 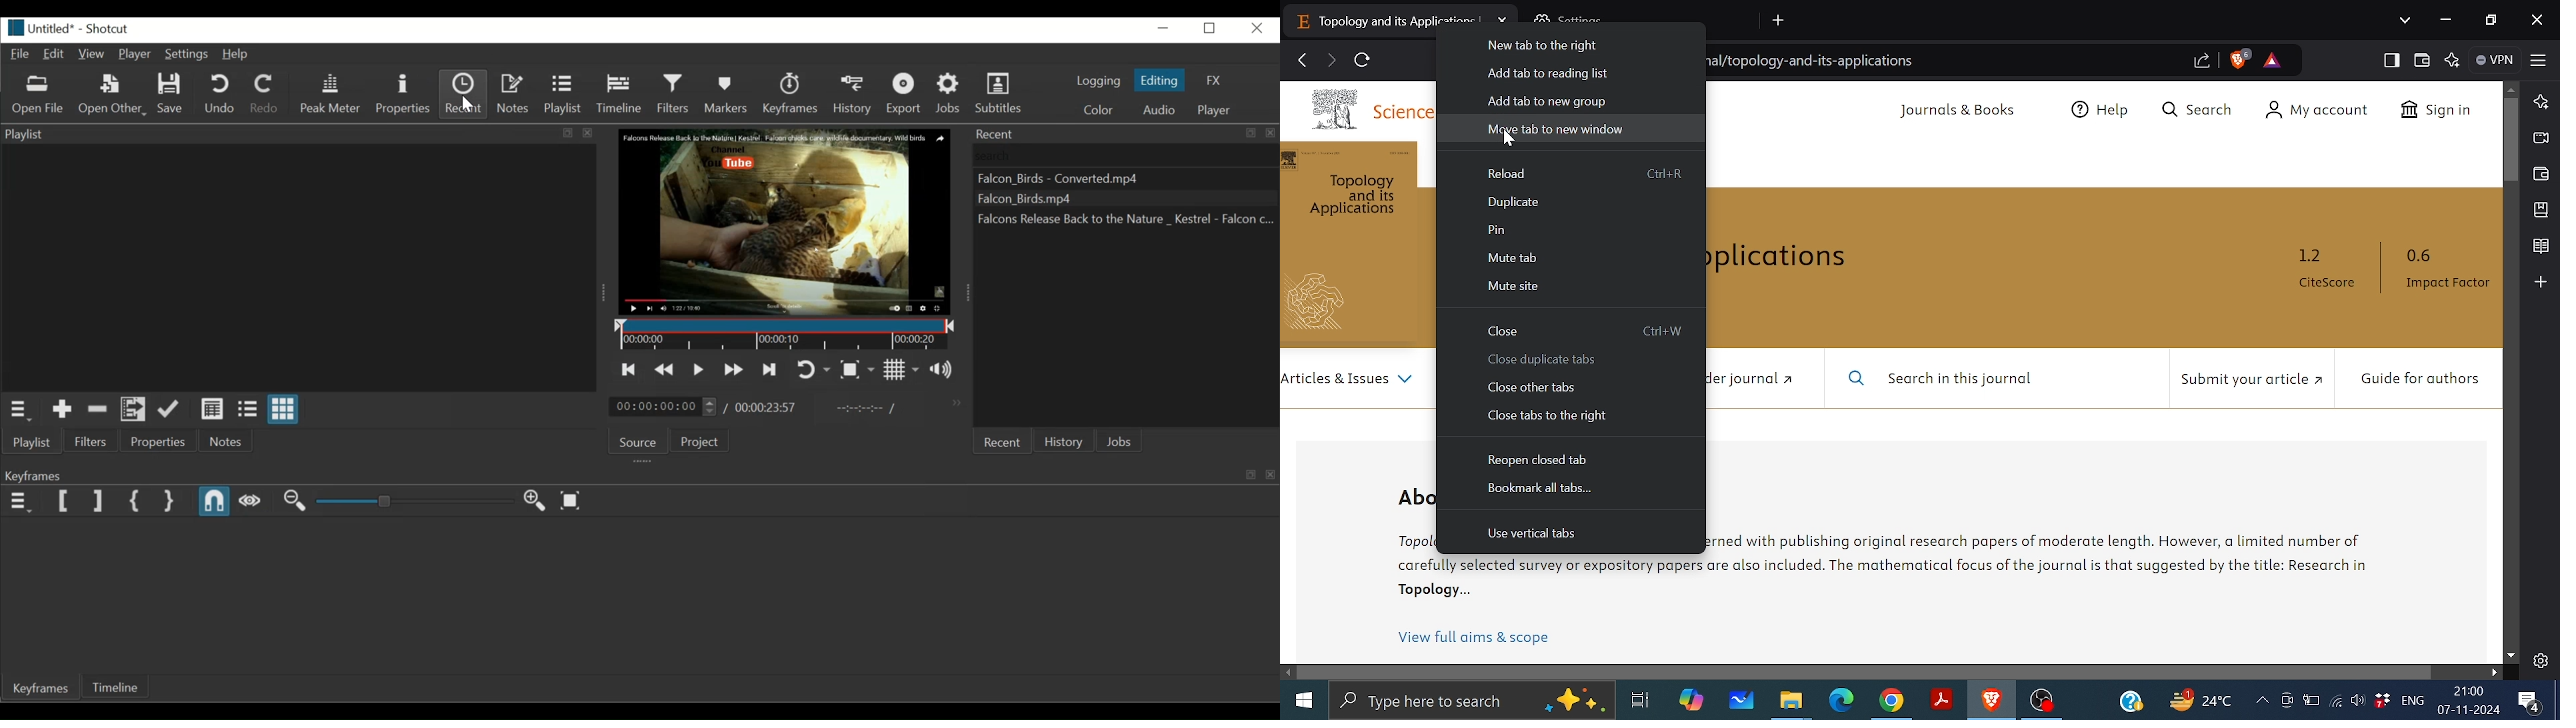 I want to click on Move tab to new window, so click(x=1556, y=130).